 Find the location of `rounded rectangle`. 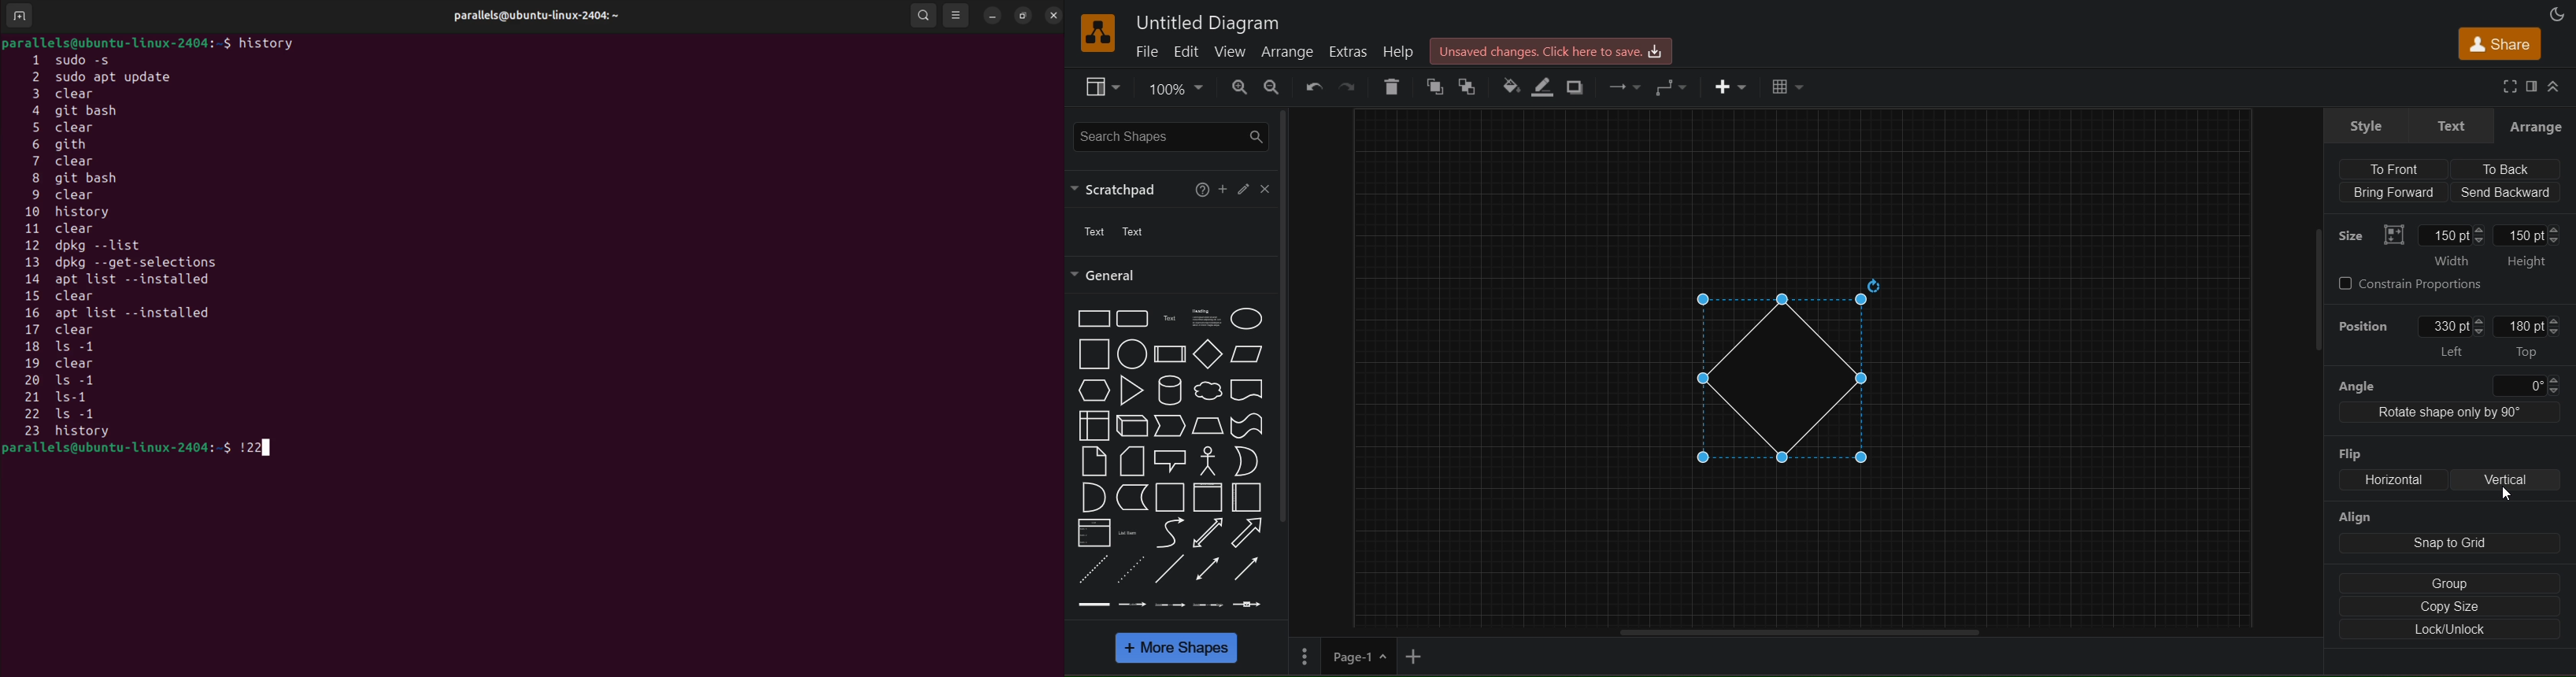

rounded rectangle is located at coordinates (1132, 319).